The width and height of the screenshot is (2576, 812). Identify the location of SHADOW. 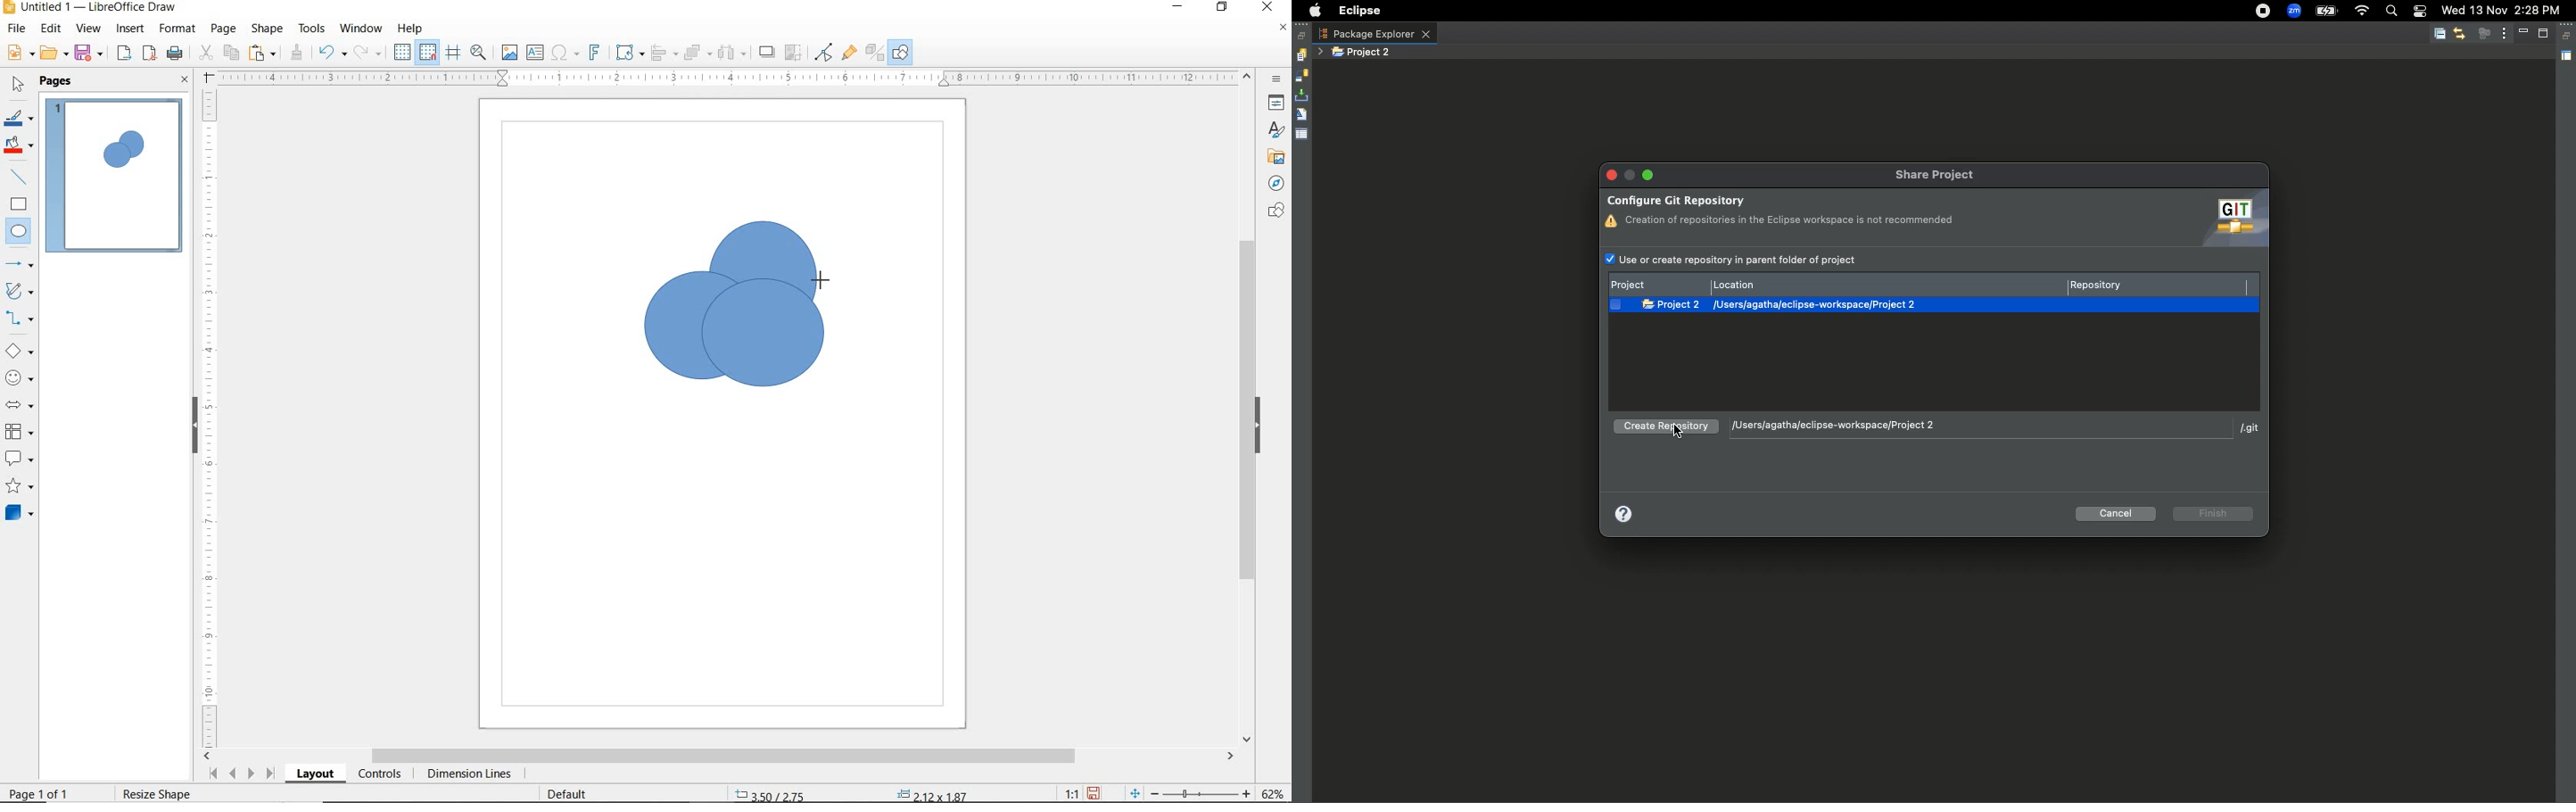
(767, 54).